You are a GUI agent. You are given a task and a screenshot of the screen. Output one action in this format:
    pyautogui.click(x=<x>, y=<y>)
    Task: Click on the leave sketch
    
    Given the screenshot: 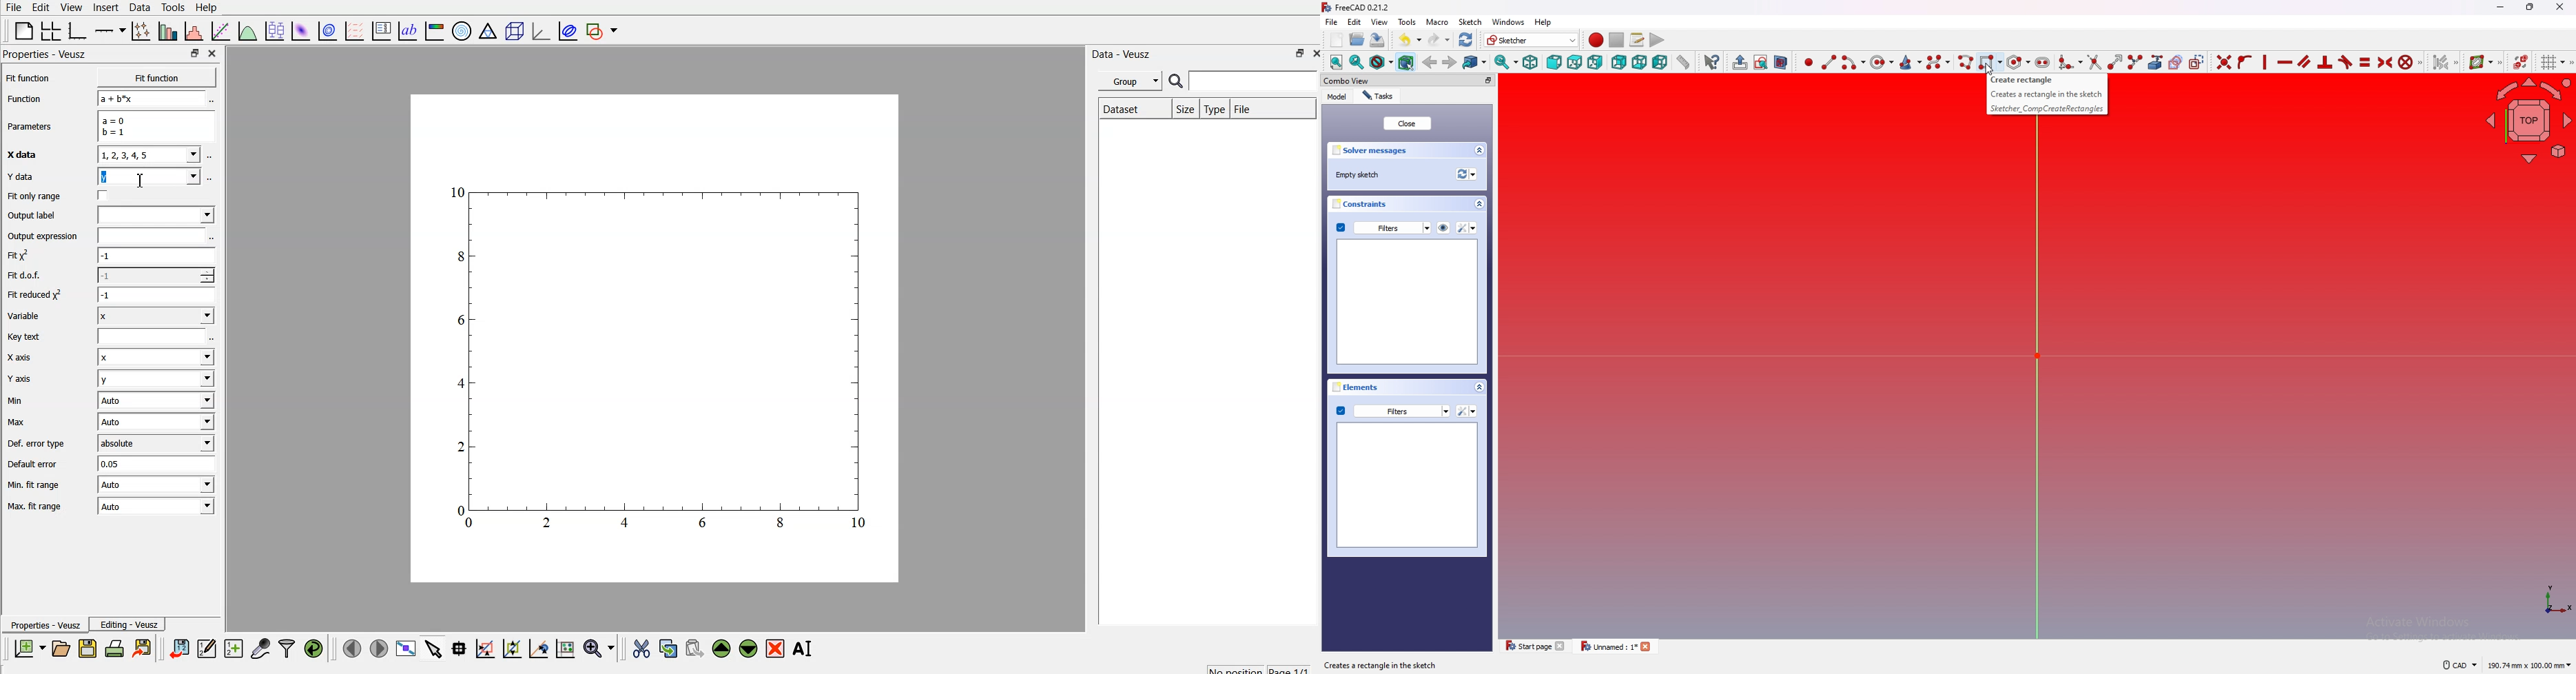 What is the action you would take?
    pyautogui.click(x=1741, y=63)
    